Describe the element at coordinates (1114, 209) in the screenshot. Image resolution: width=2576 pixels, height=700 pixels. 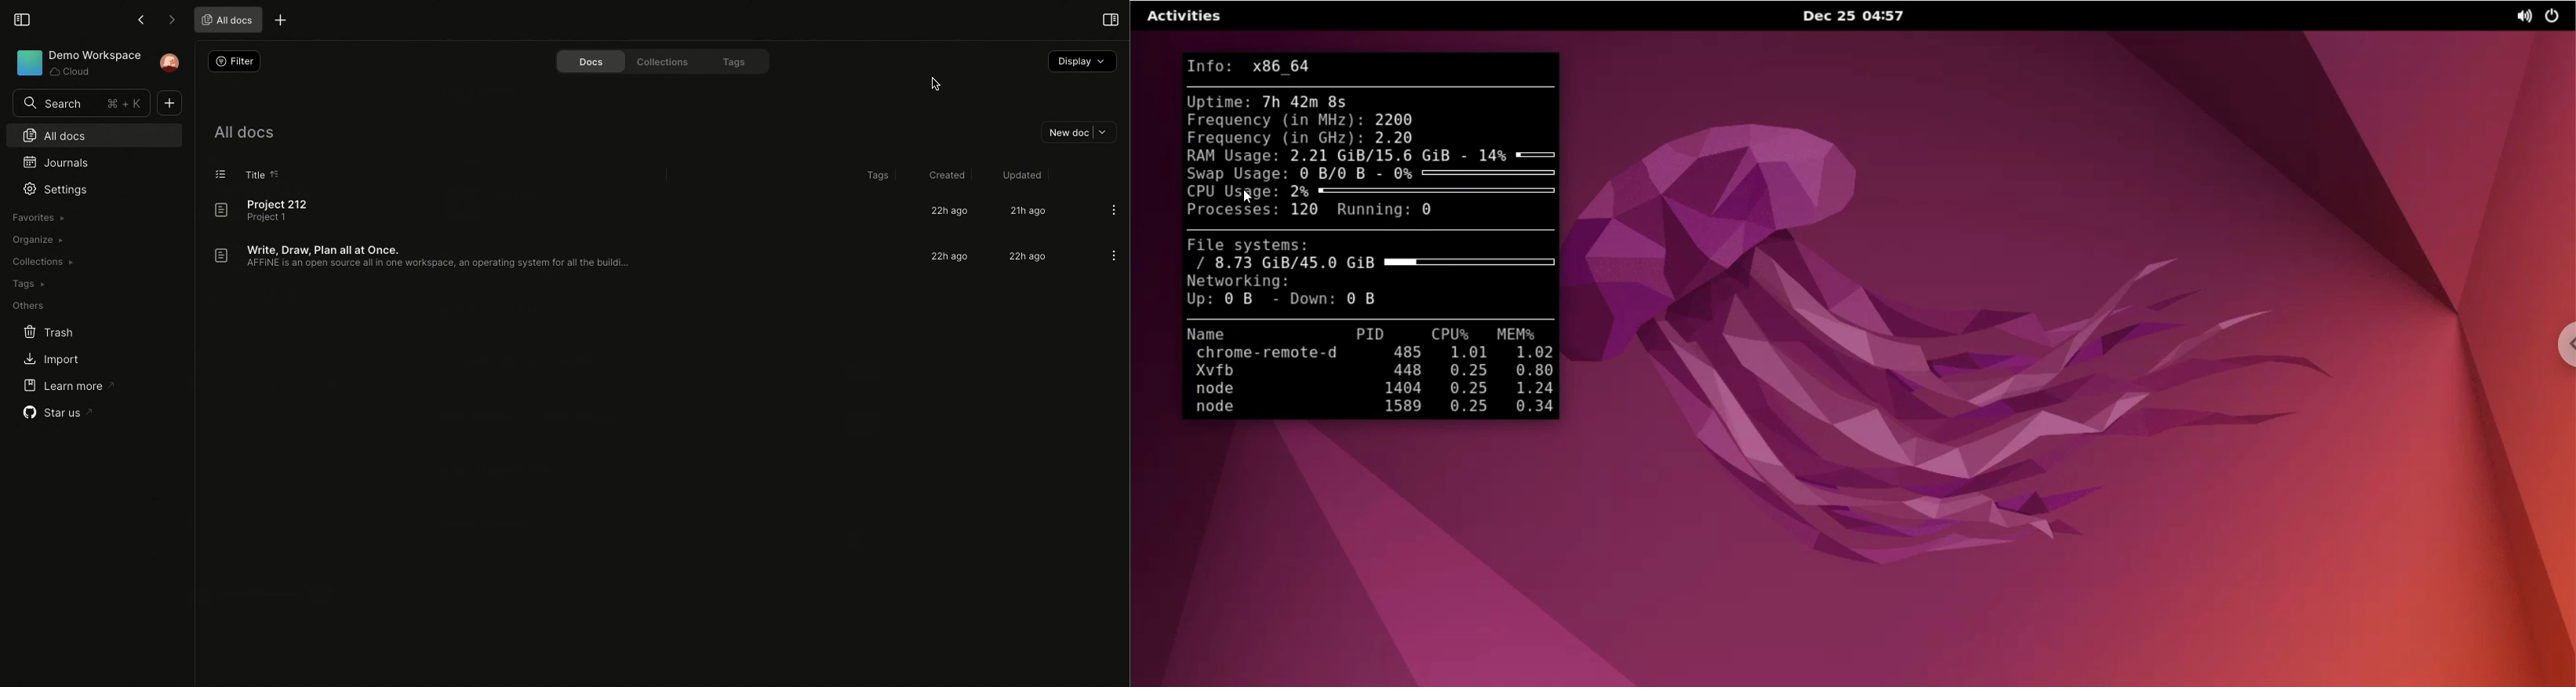
I see `Options` at that location.